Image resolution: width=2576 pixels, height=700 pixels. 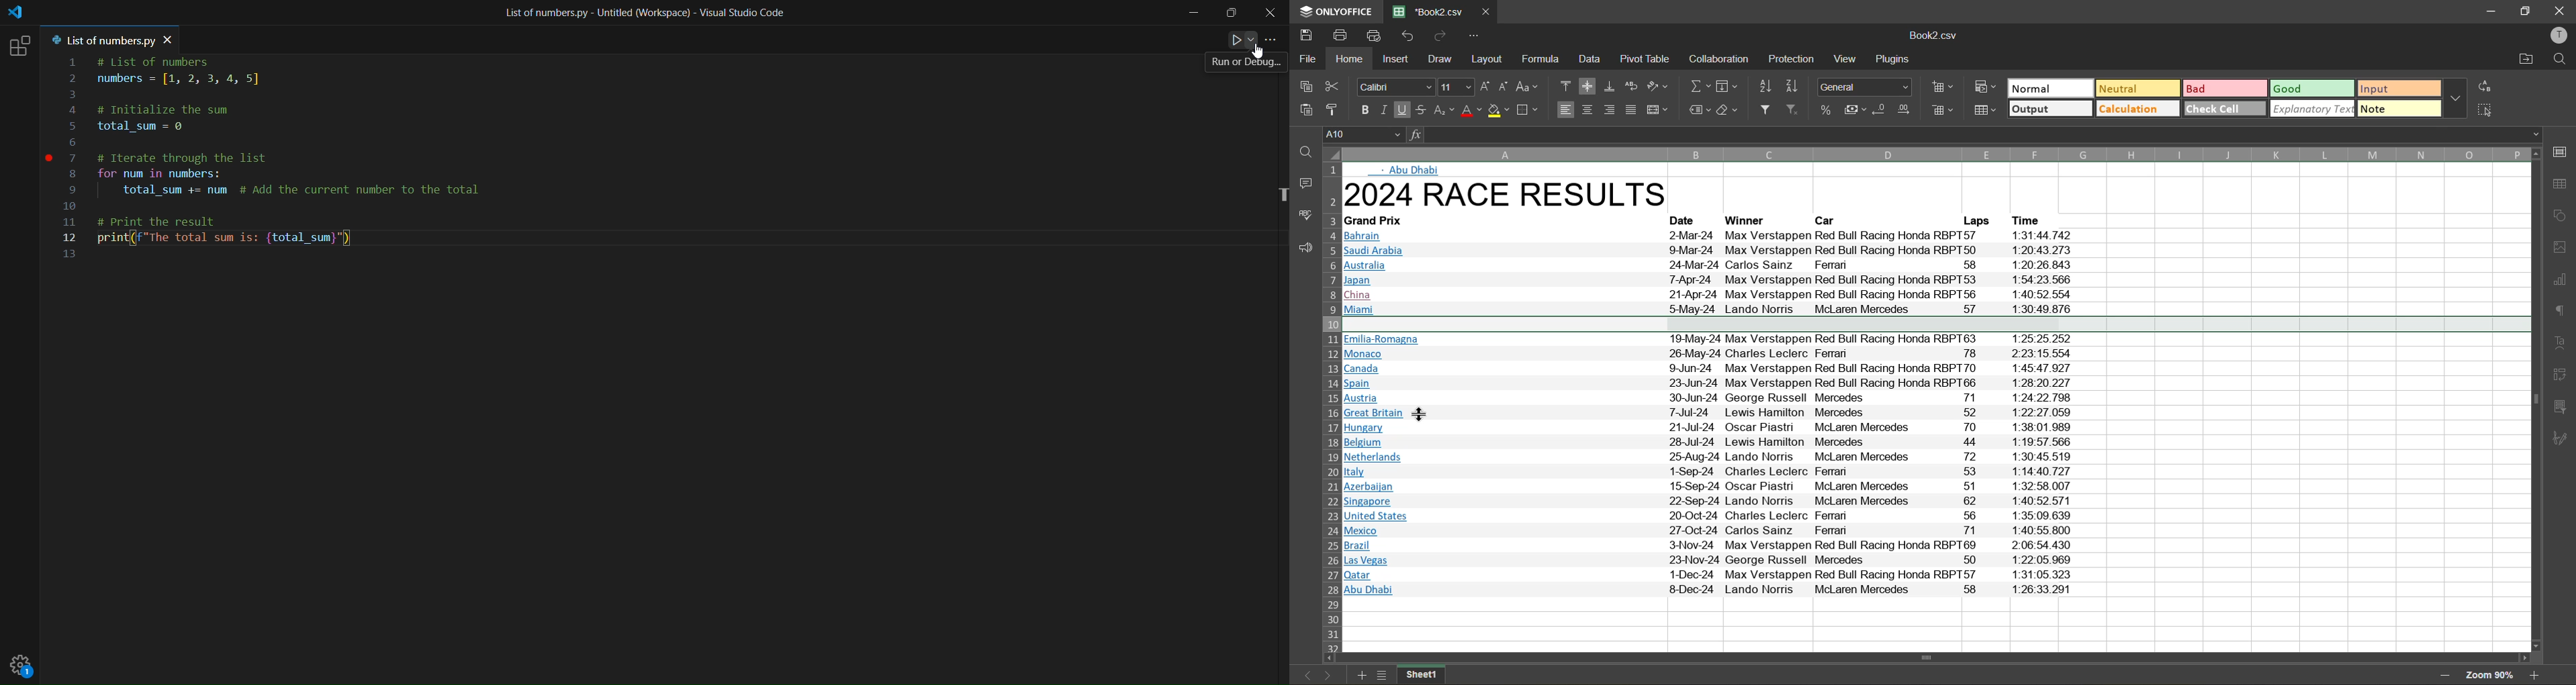 What do you see at coordinates (2524, 61) in the screenshot?
I see `open location` at bounding box center [2524, 61].